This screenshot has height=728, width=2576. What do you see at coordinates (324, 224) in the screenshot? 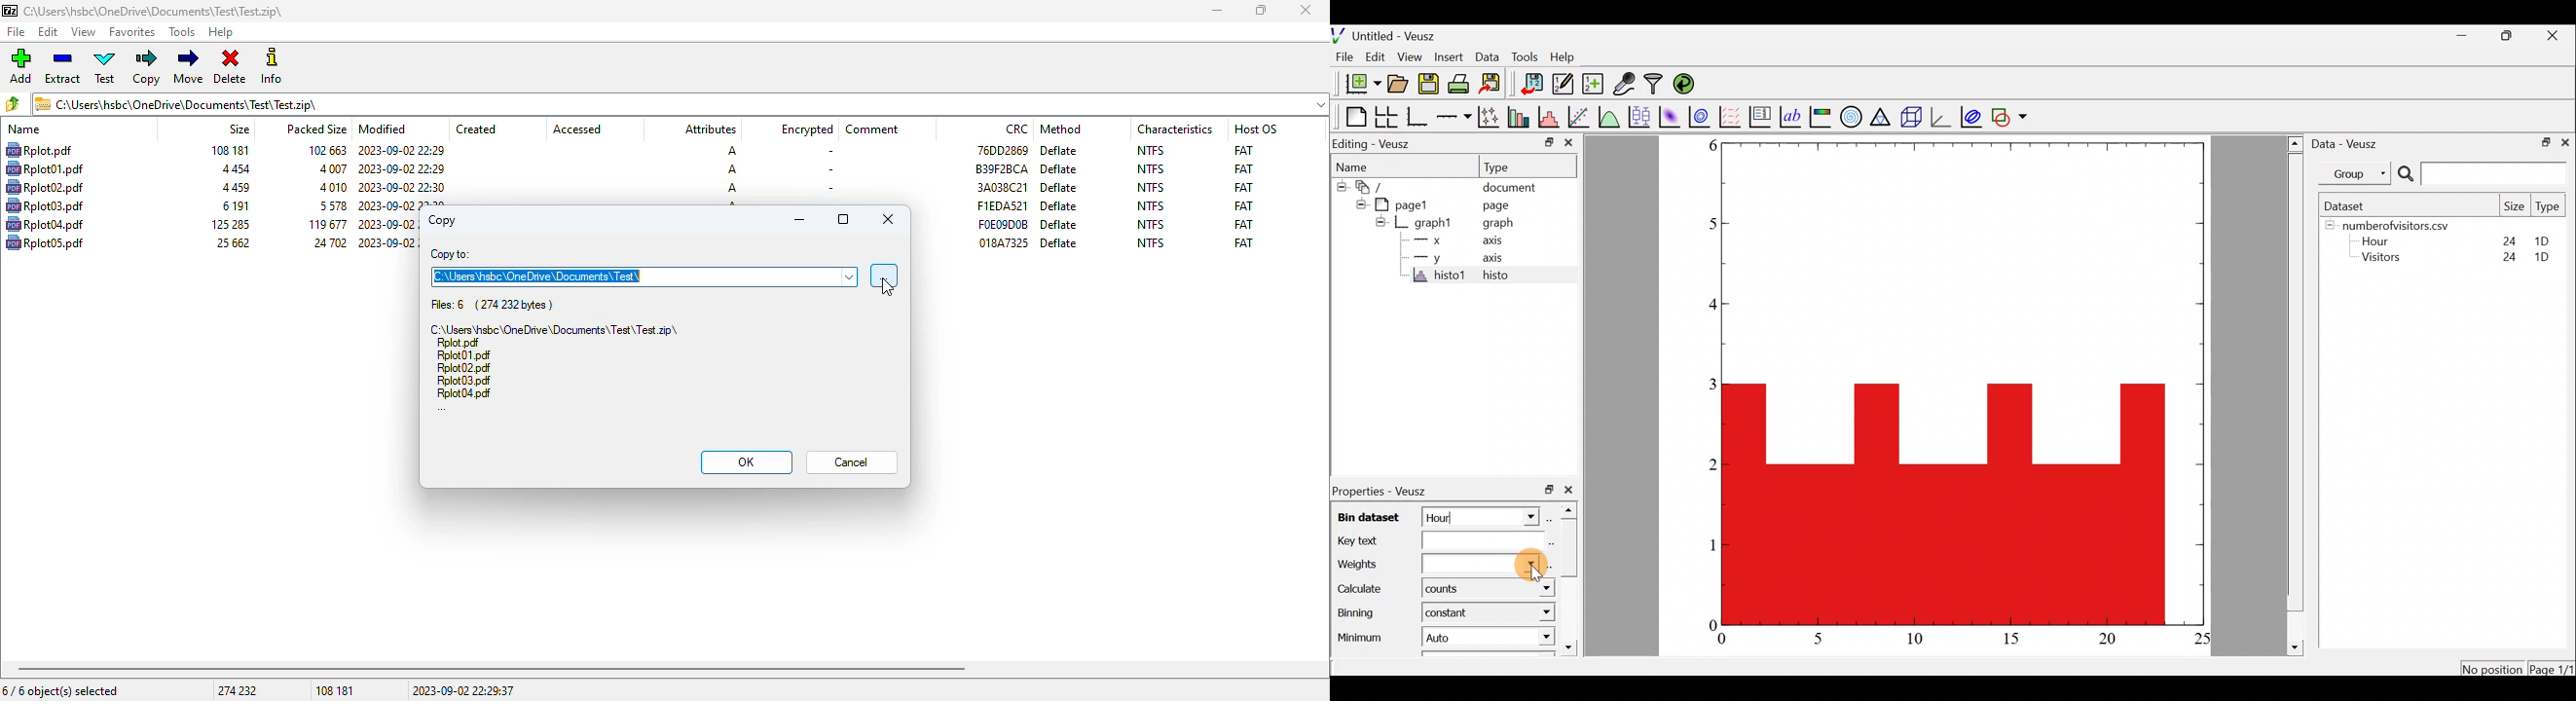
I see `packed size` at bounding box center [324, 224].